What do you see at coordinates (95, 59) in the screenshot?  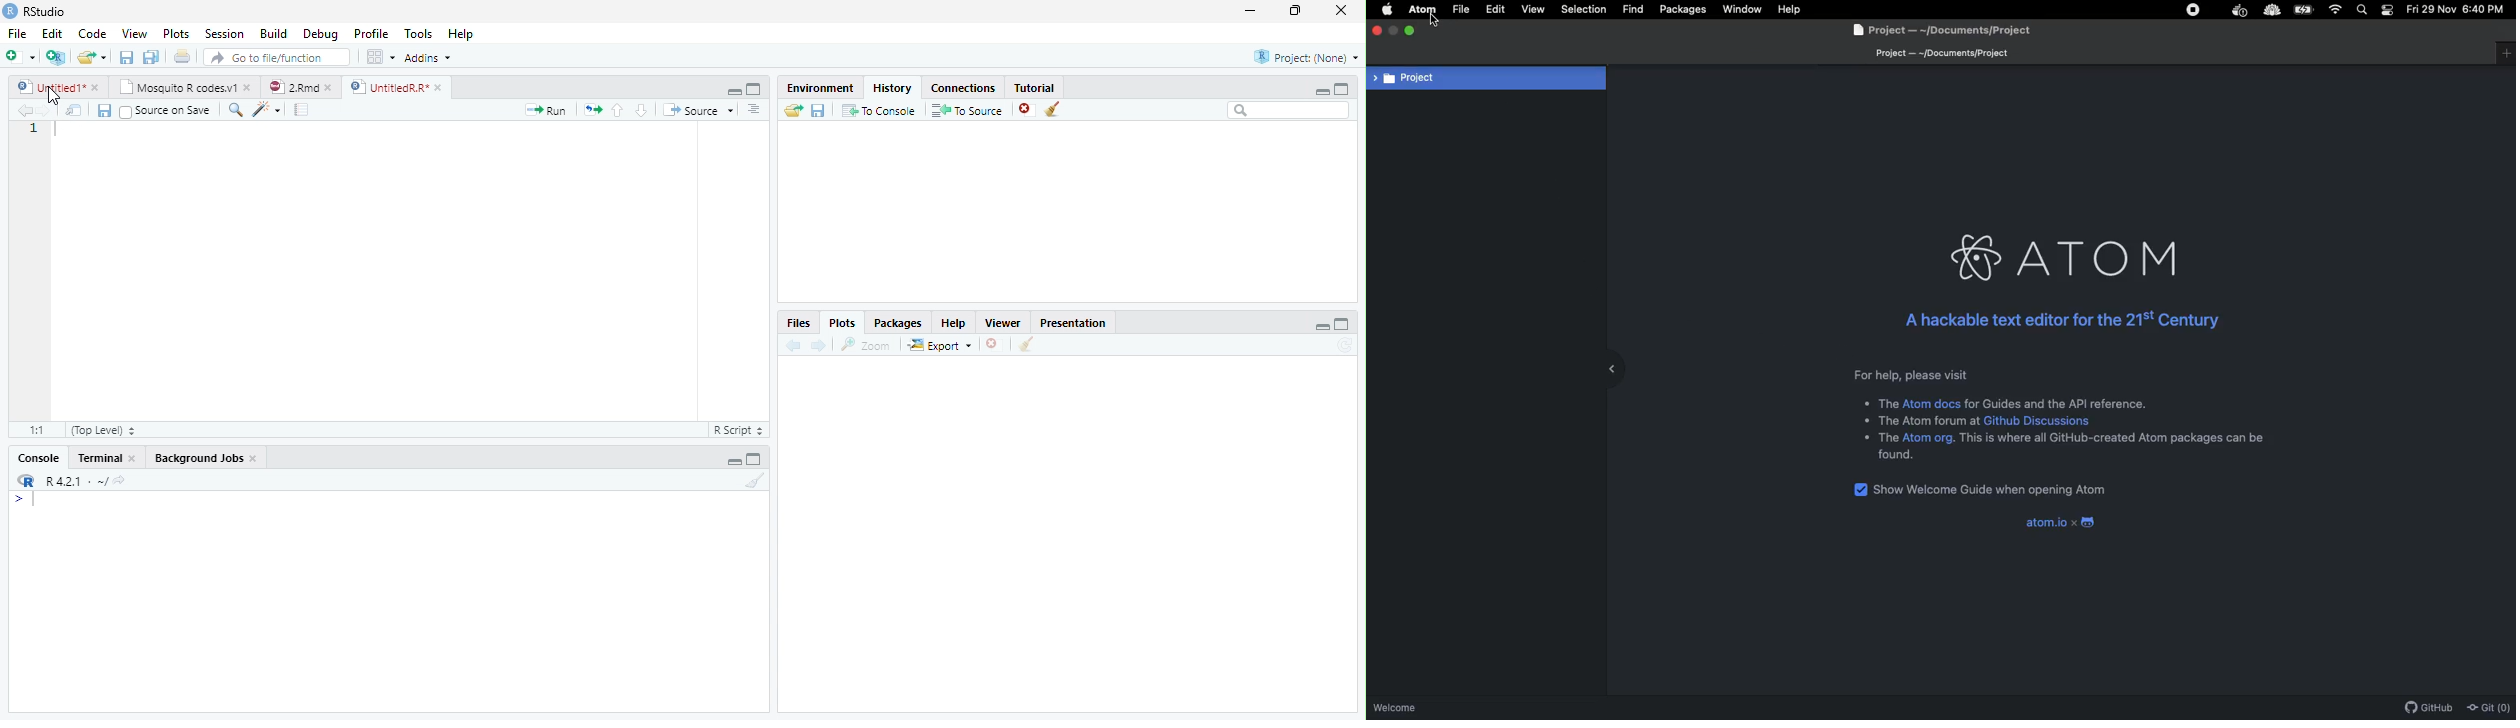 I see `Open an existing file` at bounding box center [95, 59].